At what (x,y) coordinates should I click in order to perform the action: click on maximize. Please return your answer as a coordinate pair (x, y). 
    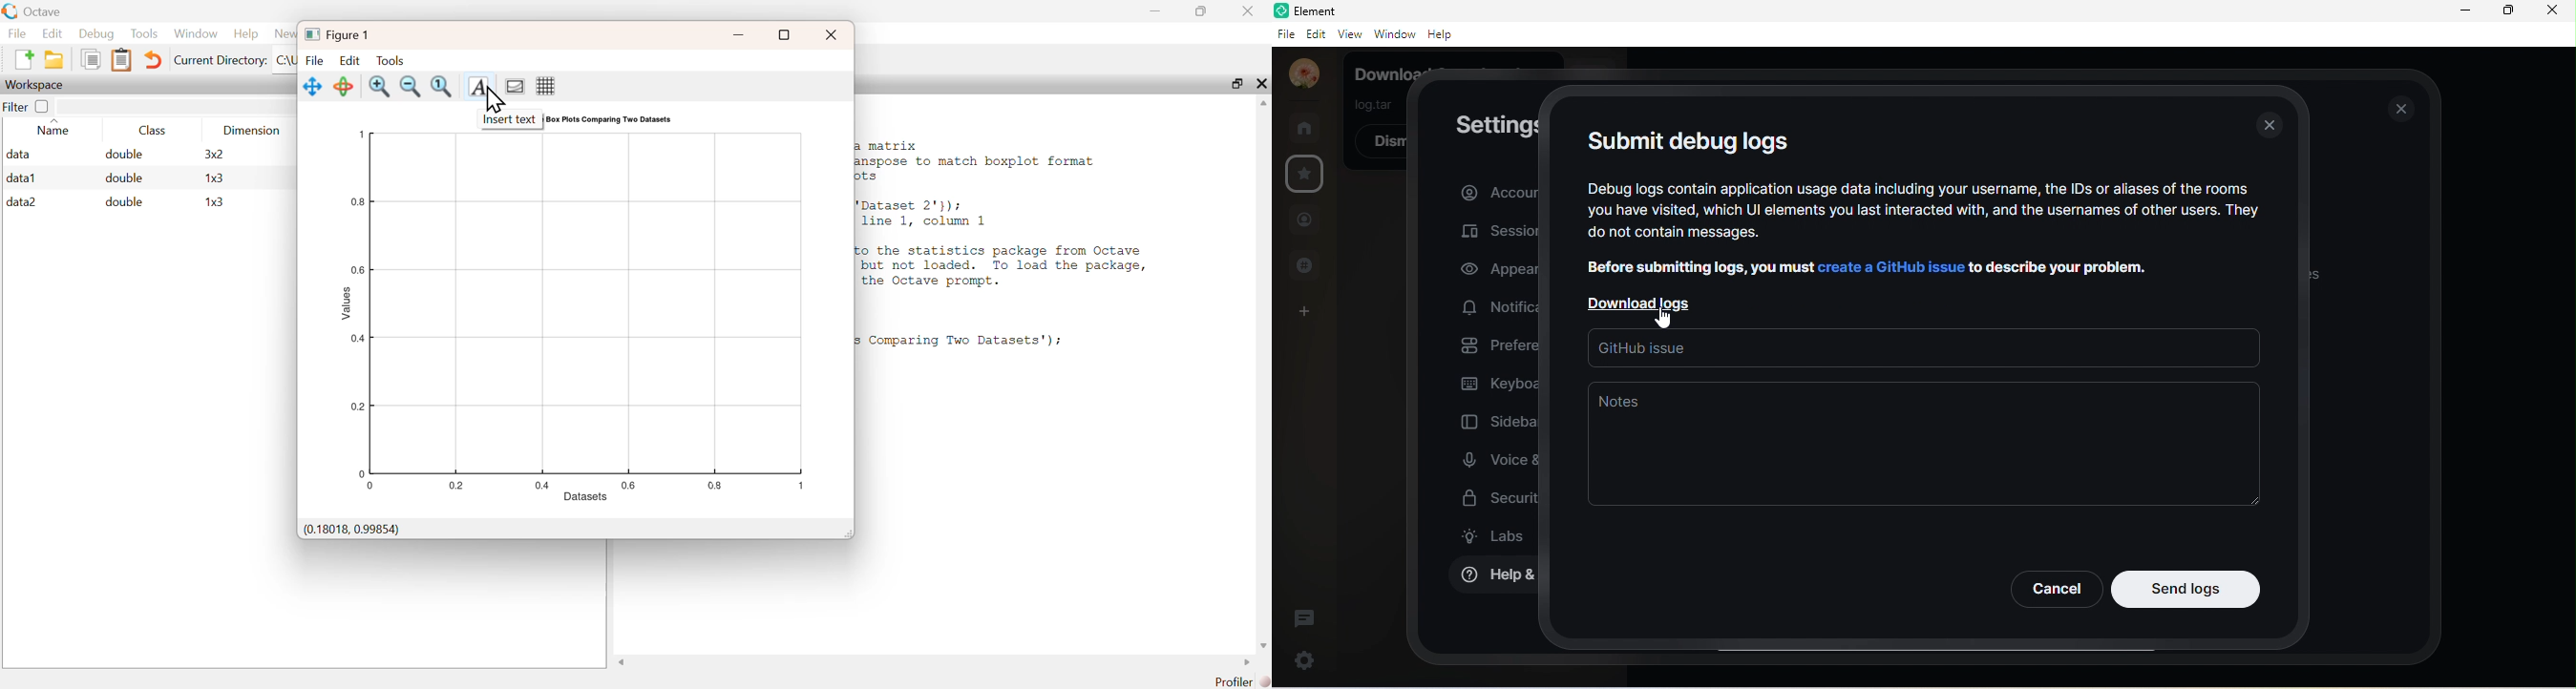
    Looking at the image, I should click on (2507, 11).